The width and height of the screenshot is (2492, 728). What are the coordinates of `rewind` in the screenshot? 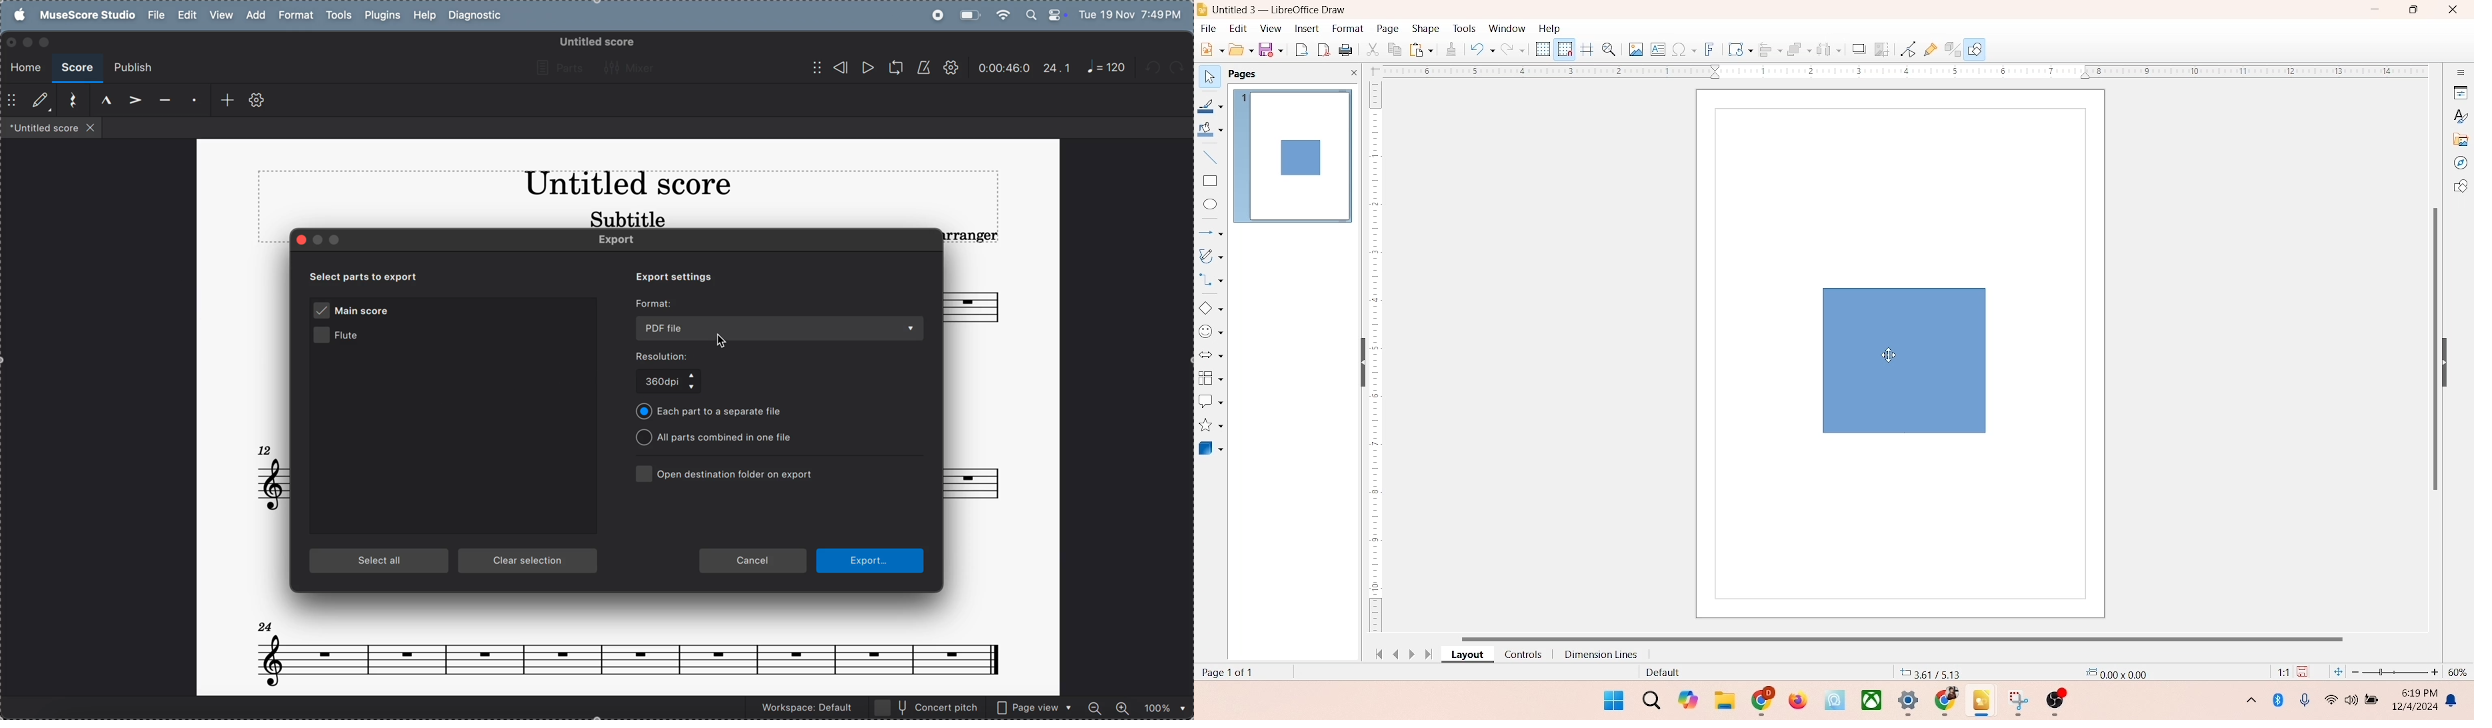 It's located at (830, 67).